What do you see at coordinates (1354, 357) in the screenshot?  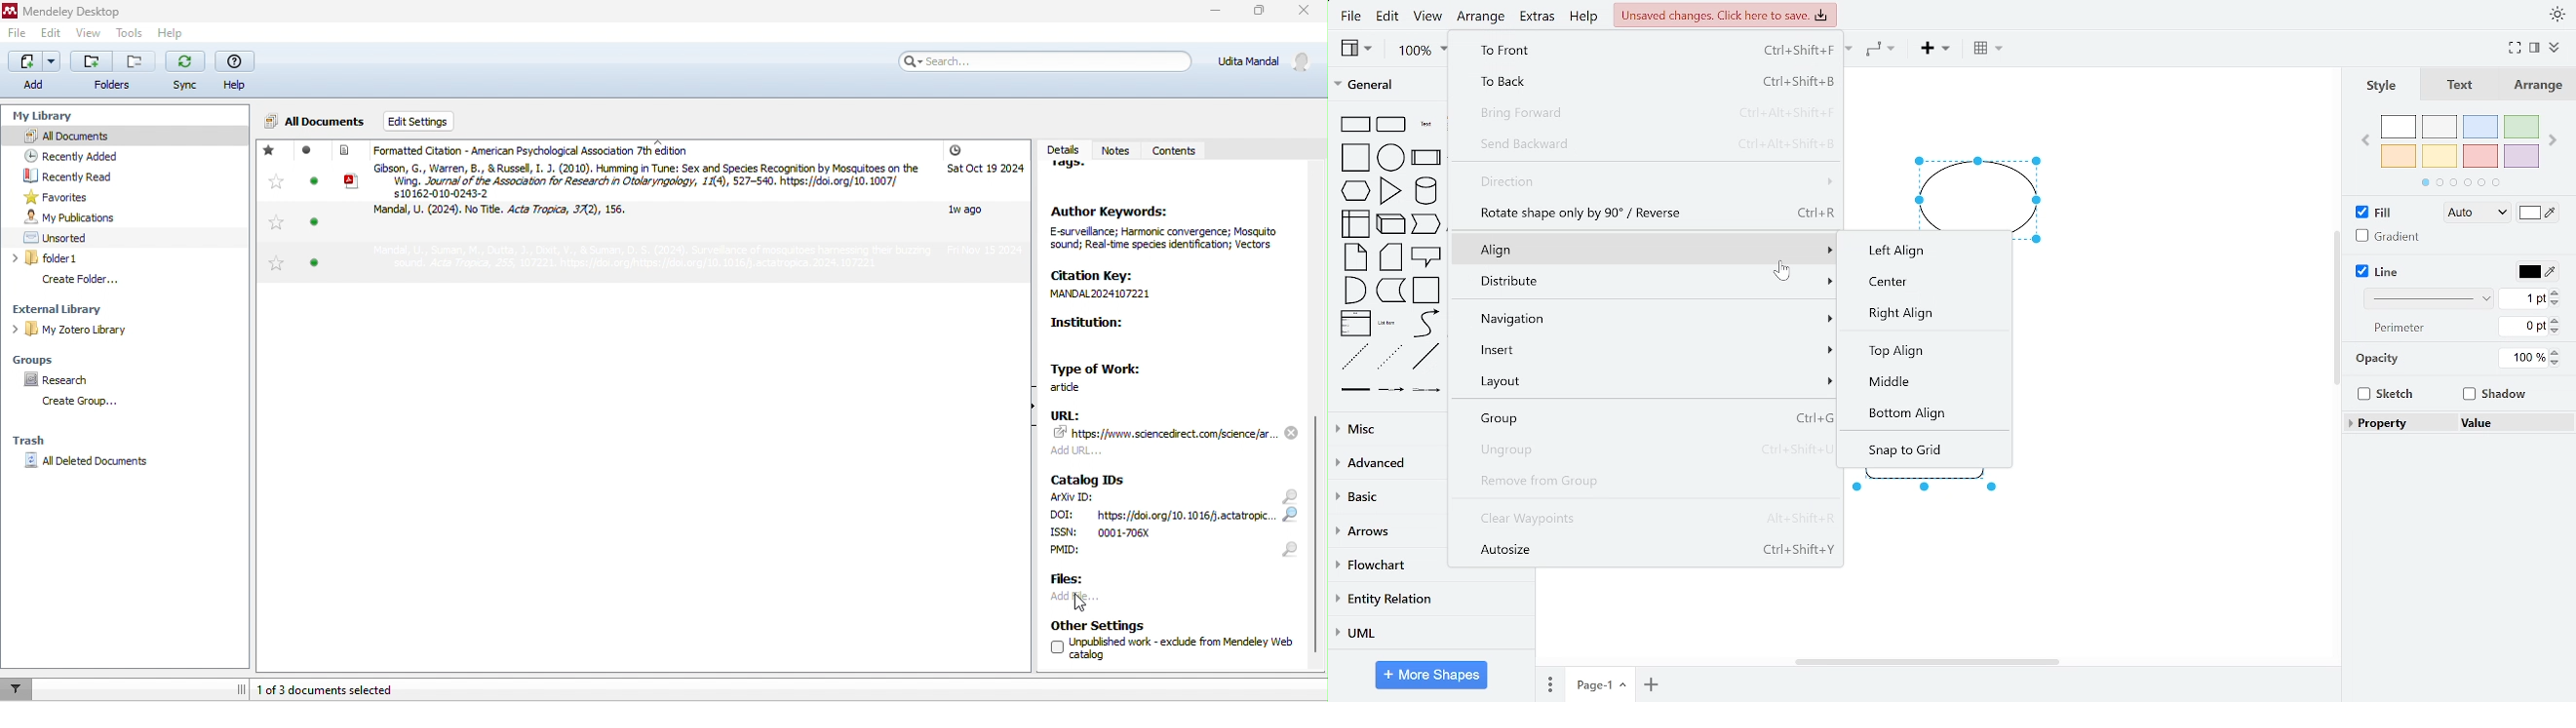 I see `dashed line` at bounding box center [1354, 357].